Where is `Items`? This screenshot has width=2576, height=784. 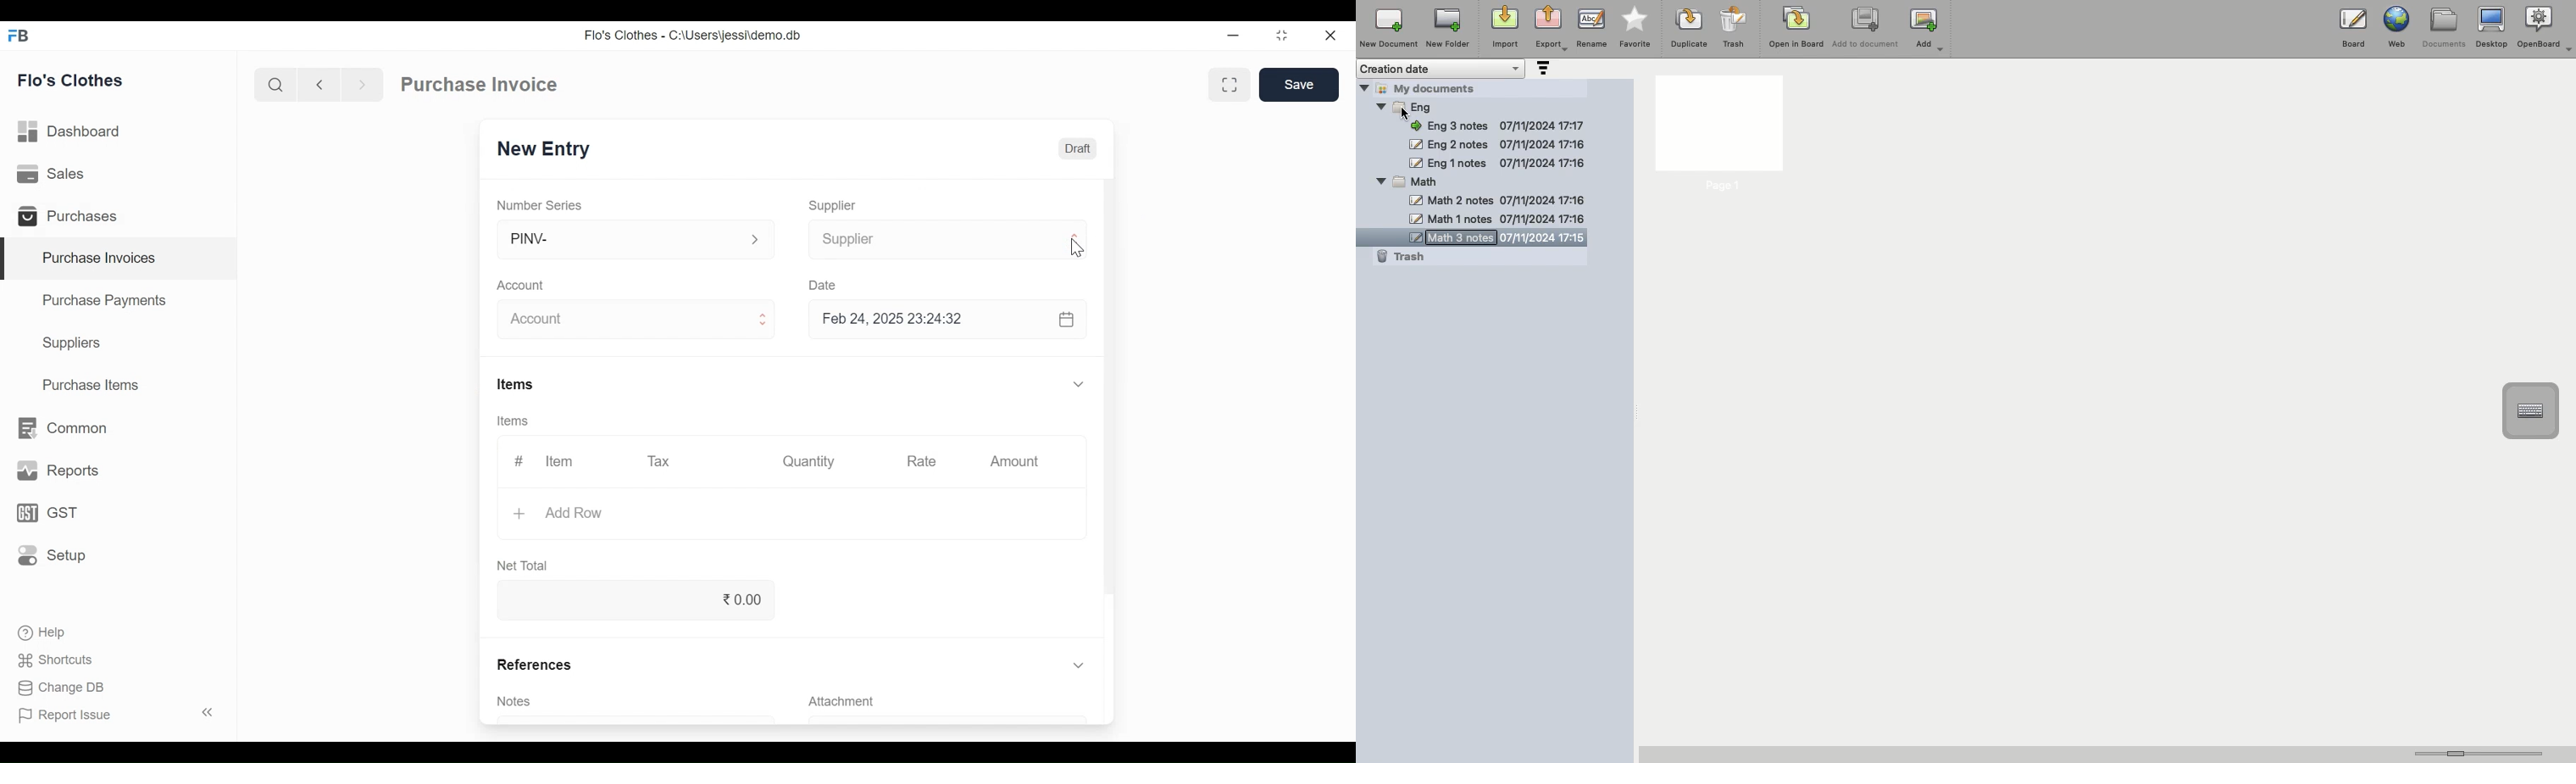 Items is located at coordinates (515, 384).